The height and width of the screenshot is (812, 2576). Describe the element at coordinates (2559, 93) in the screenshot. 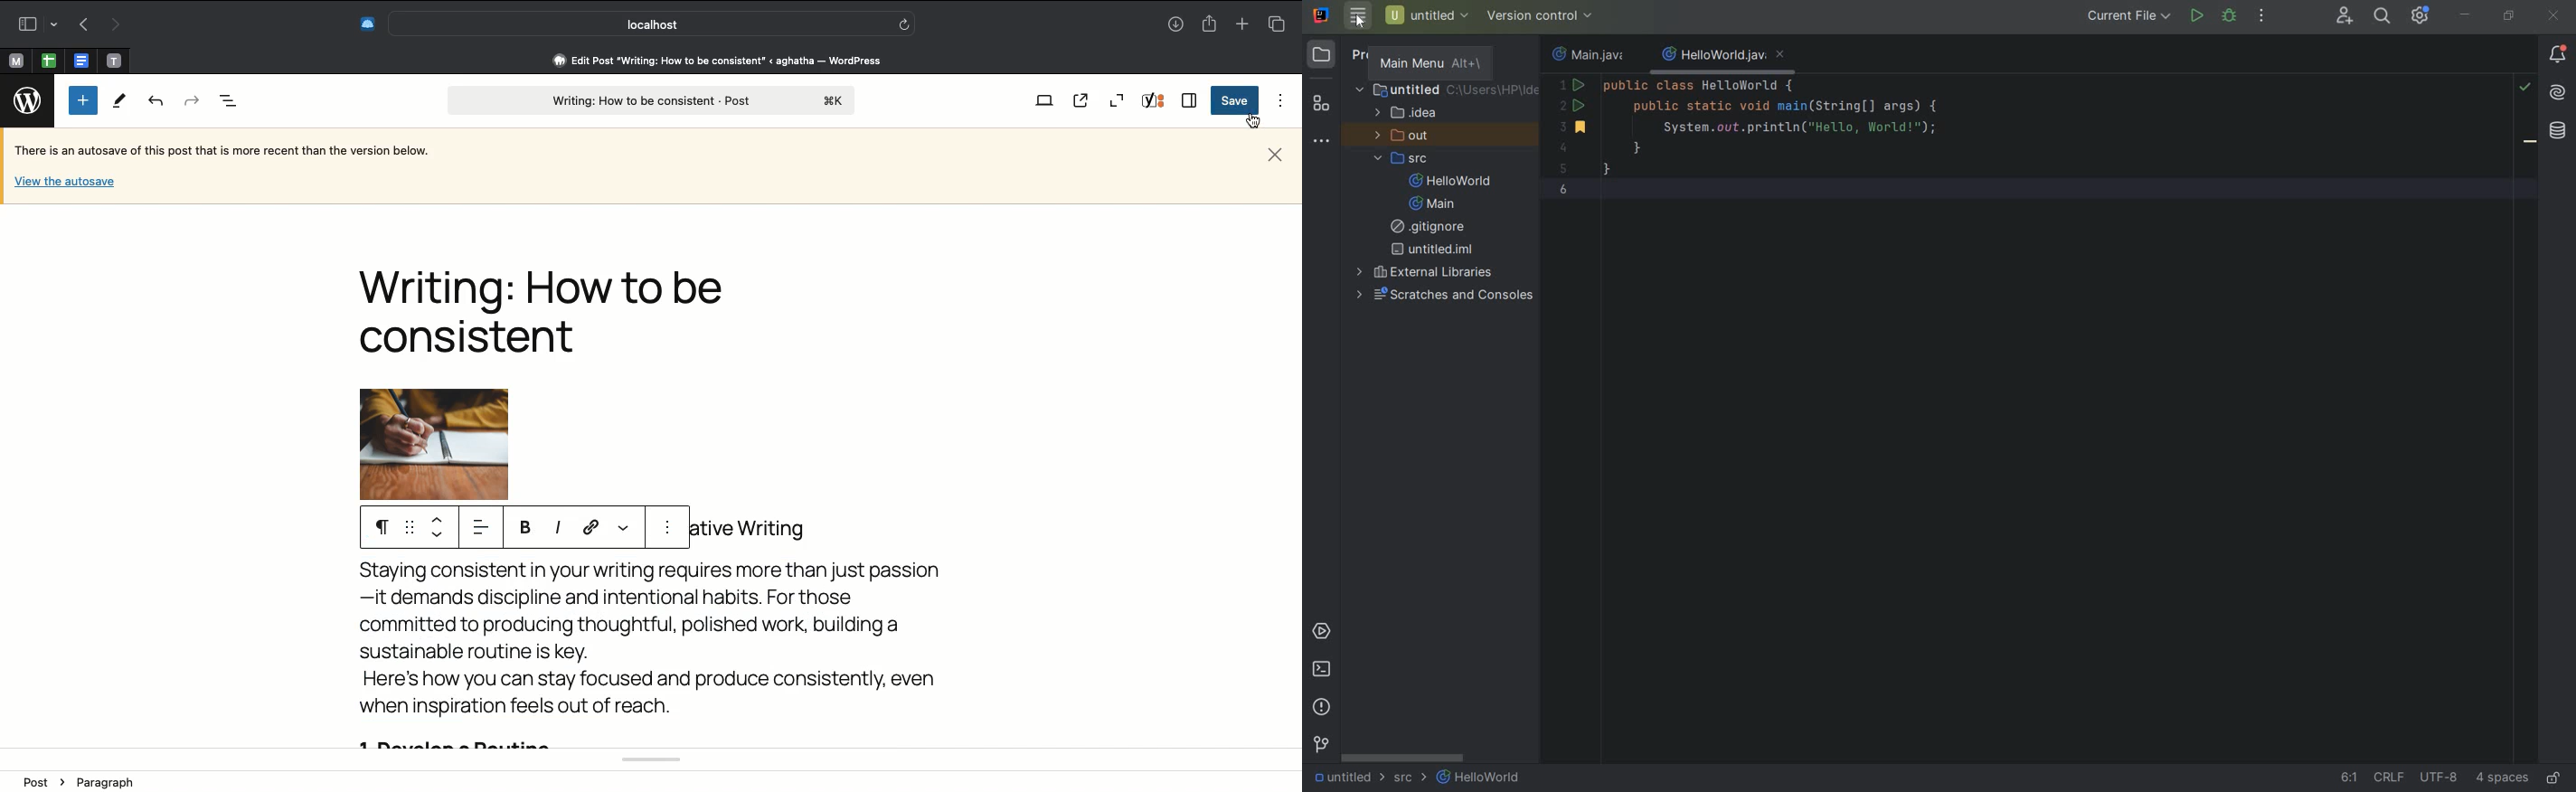

I see `AI Assistant` at that location.